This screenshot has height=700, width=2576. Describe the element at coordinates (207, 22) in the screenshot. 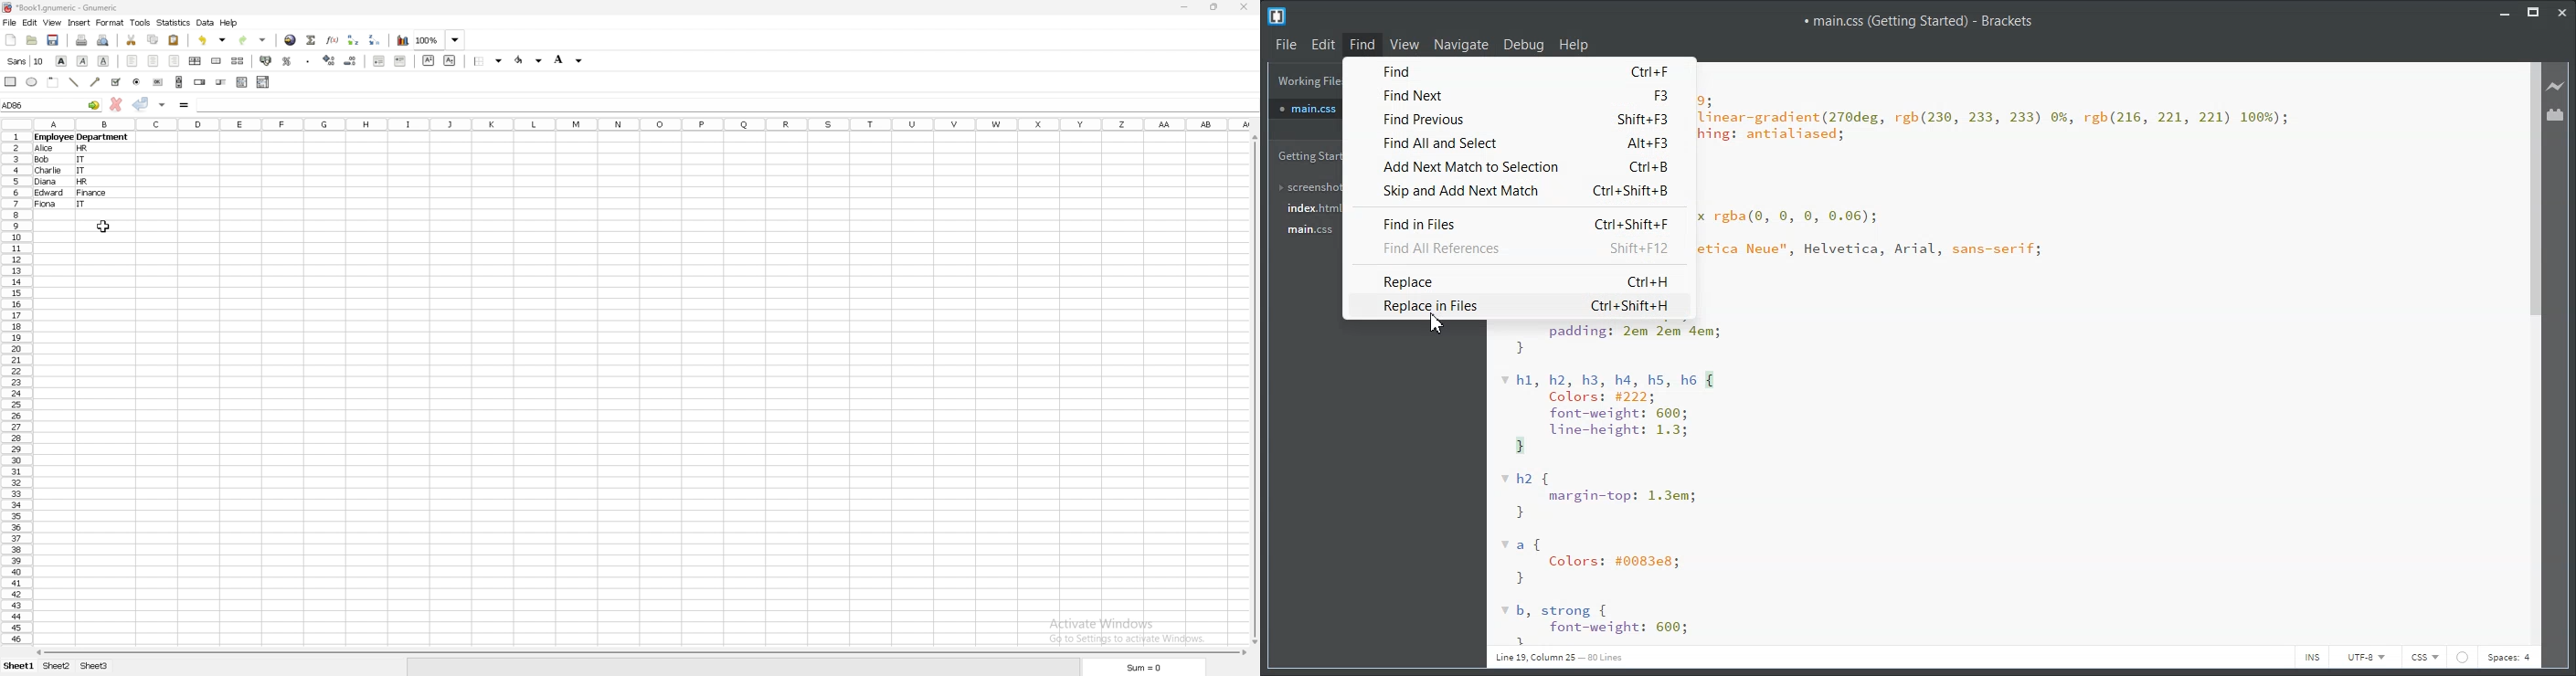

I see `data` at that location.